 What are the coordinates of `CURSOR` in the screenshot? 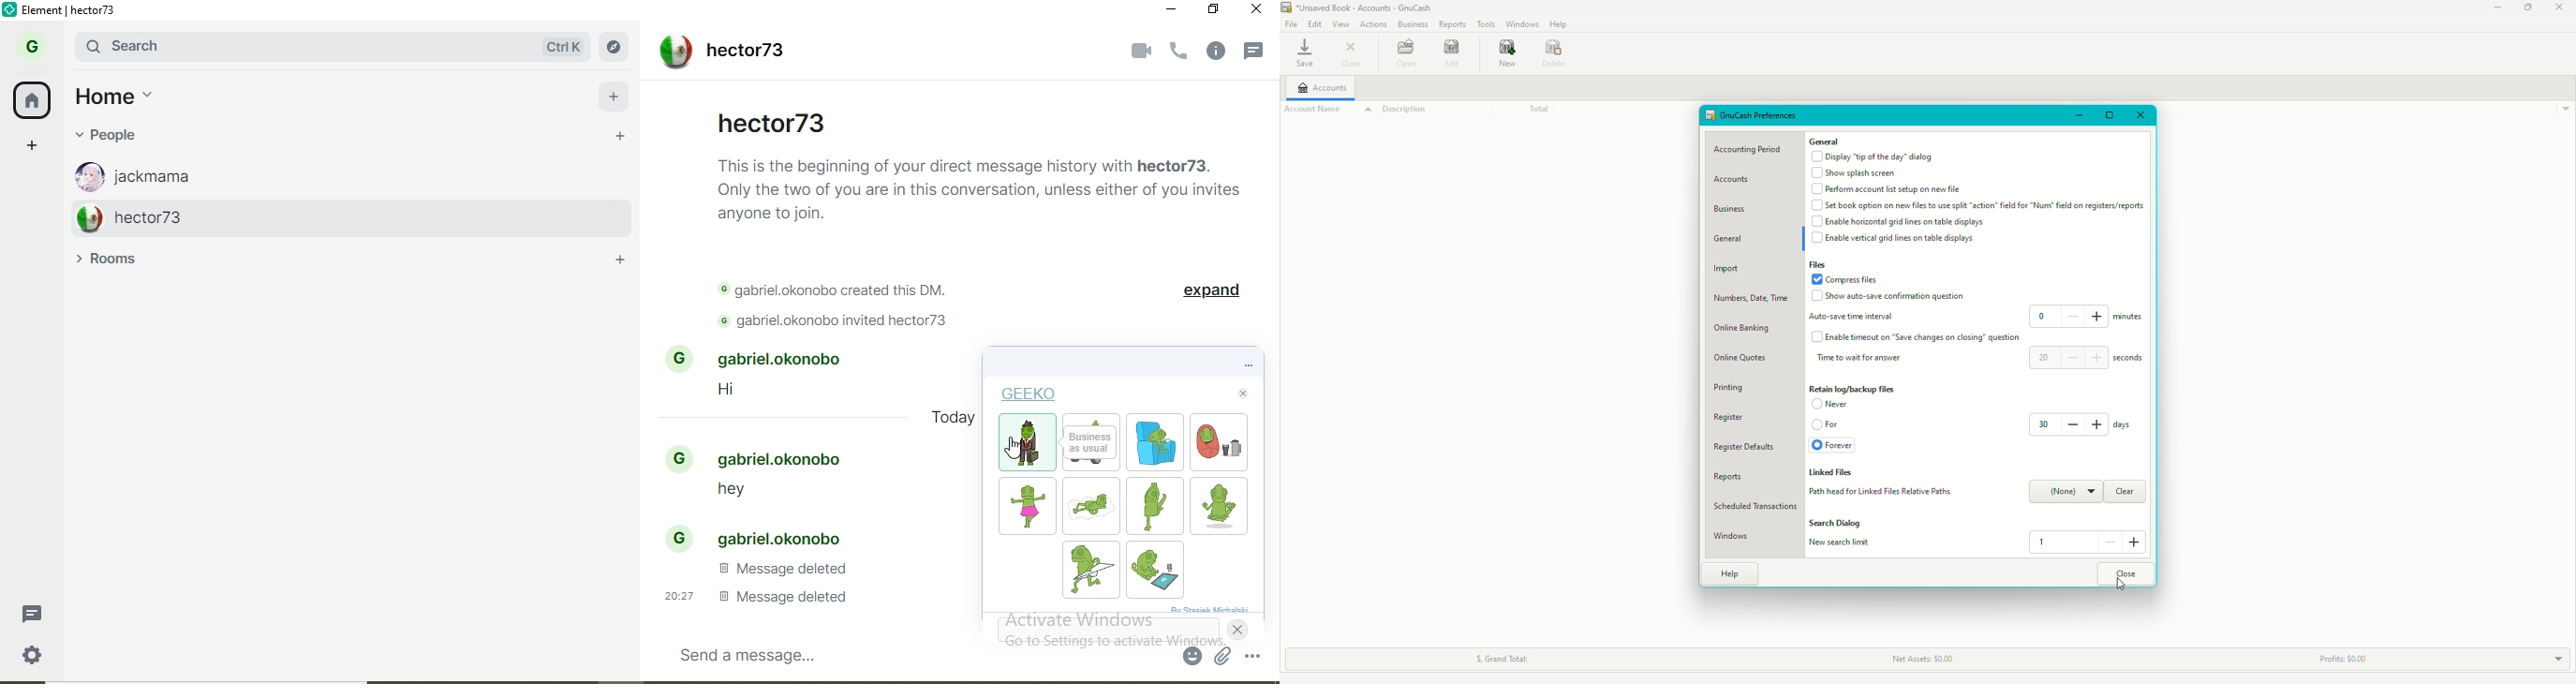 It's located at (1014, 448).